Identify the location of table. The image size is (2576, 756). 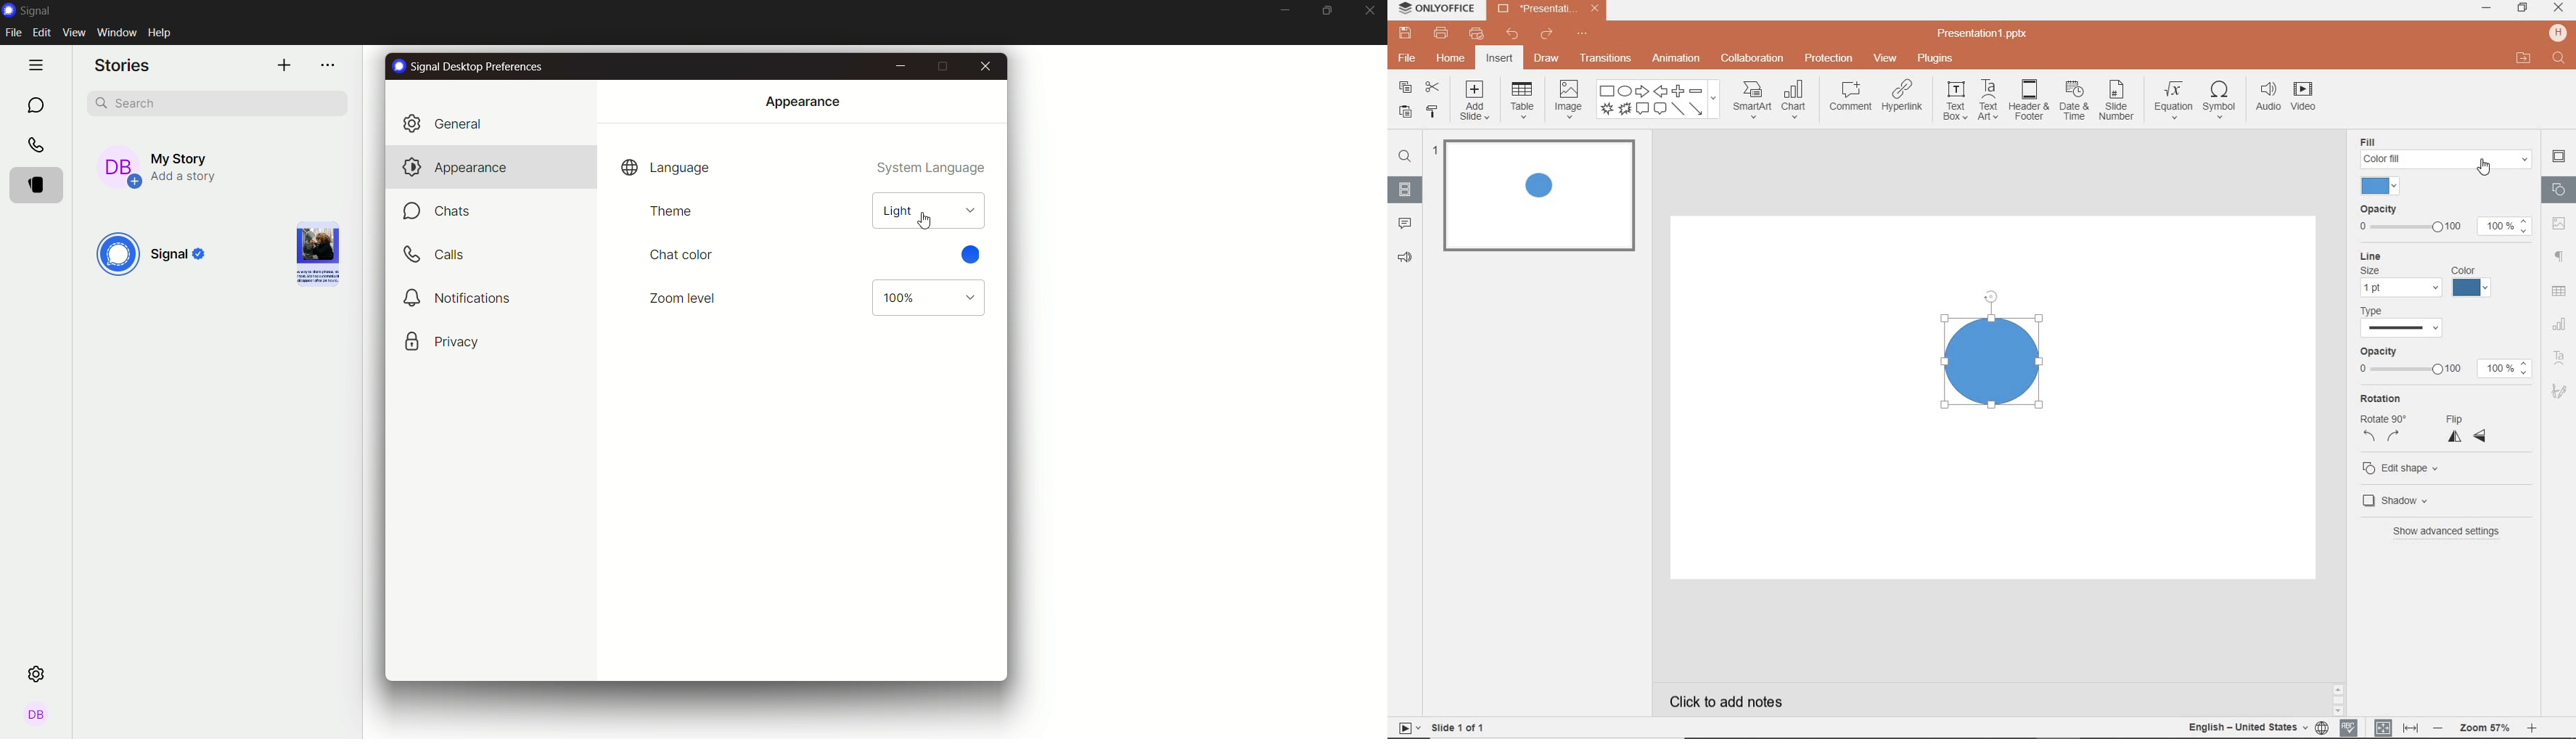
(1522, 101).